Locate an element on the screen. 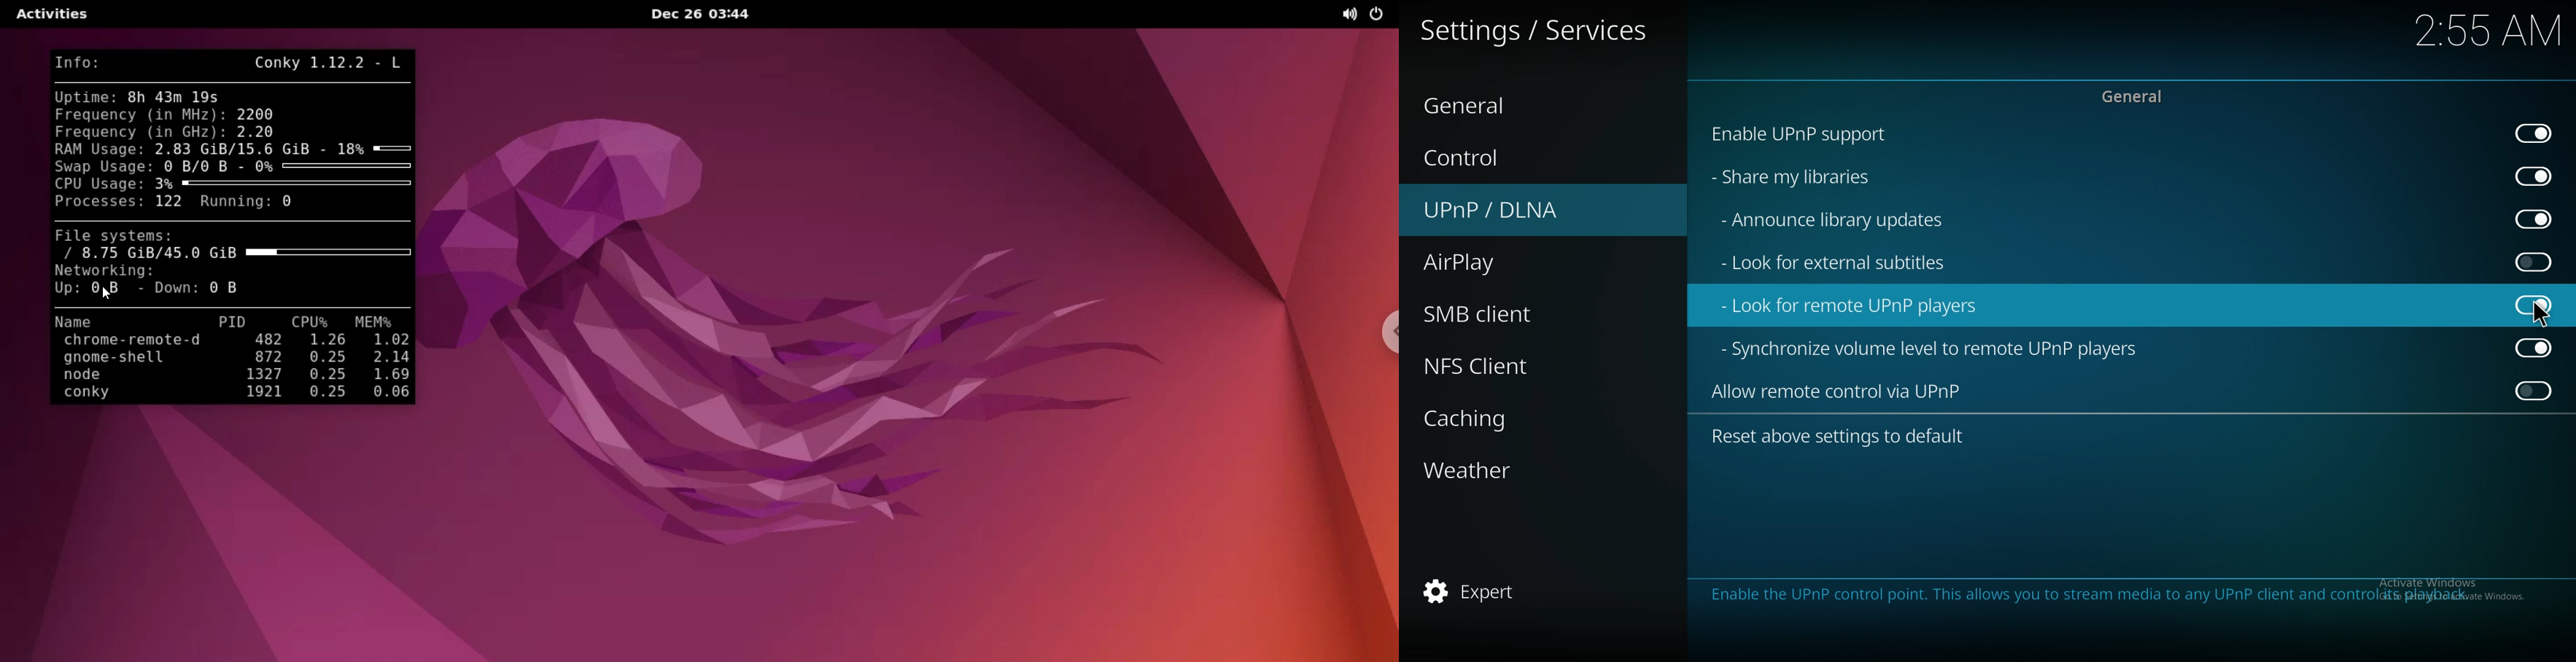  look for external subtitles is located at coordinates (1849, 260).